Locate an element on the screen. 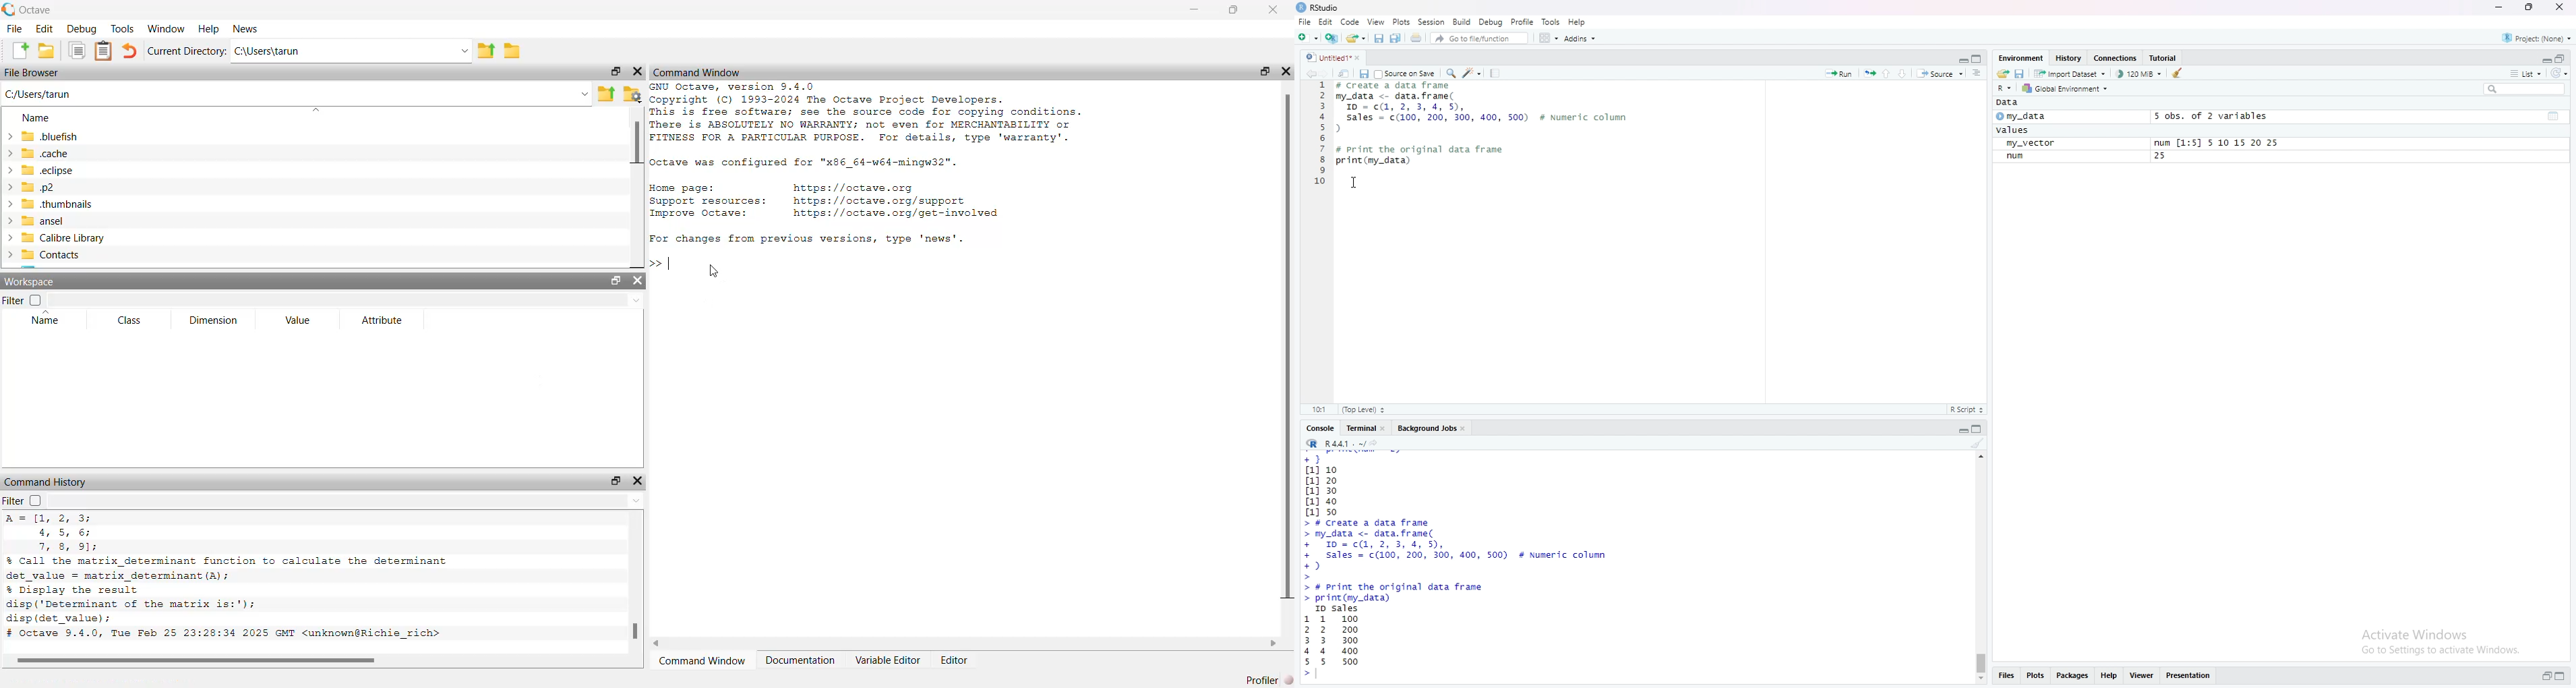 The width and height of the screenshot is (2576, 700). Background jobs is located at coordinates (1428, 429).